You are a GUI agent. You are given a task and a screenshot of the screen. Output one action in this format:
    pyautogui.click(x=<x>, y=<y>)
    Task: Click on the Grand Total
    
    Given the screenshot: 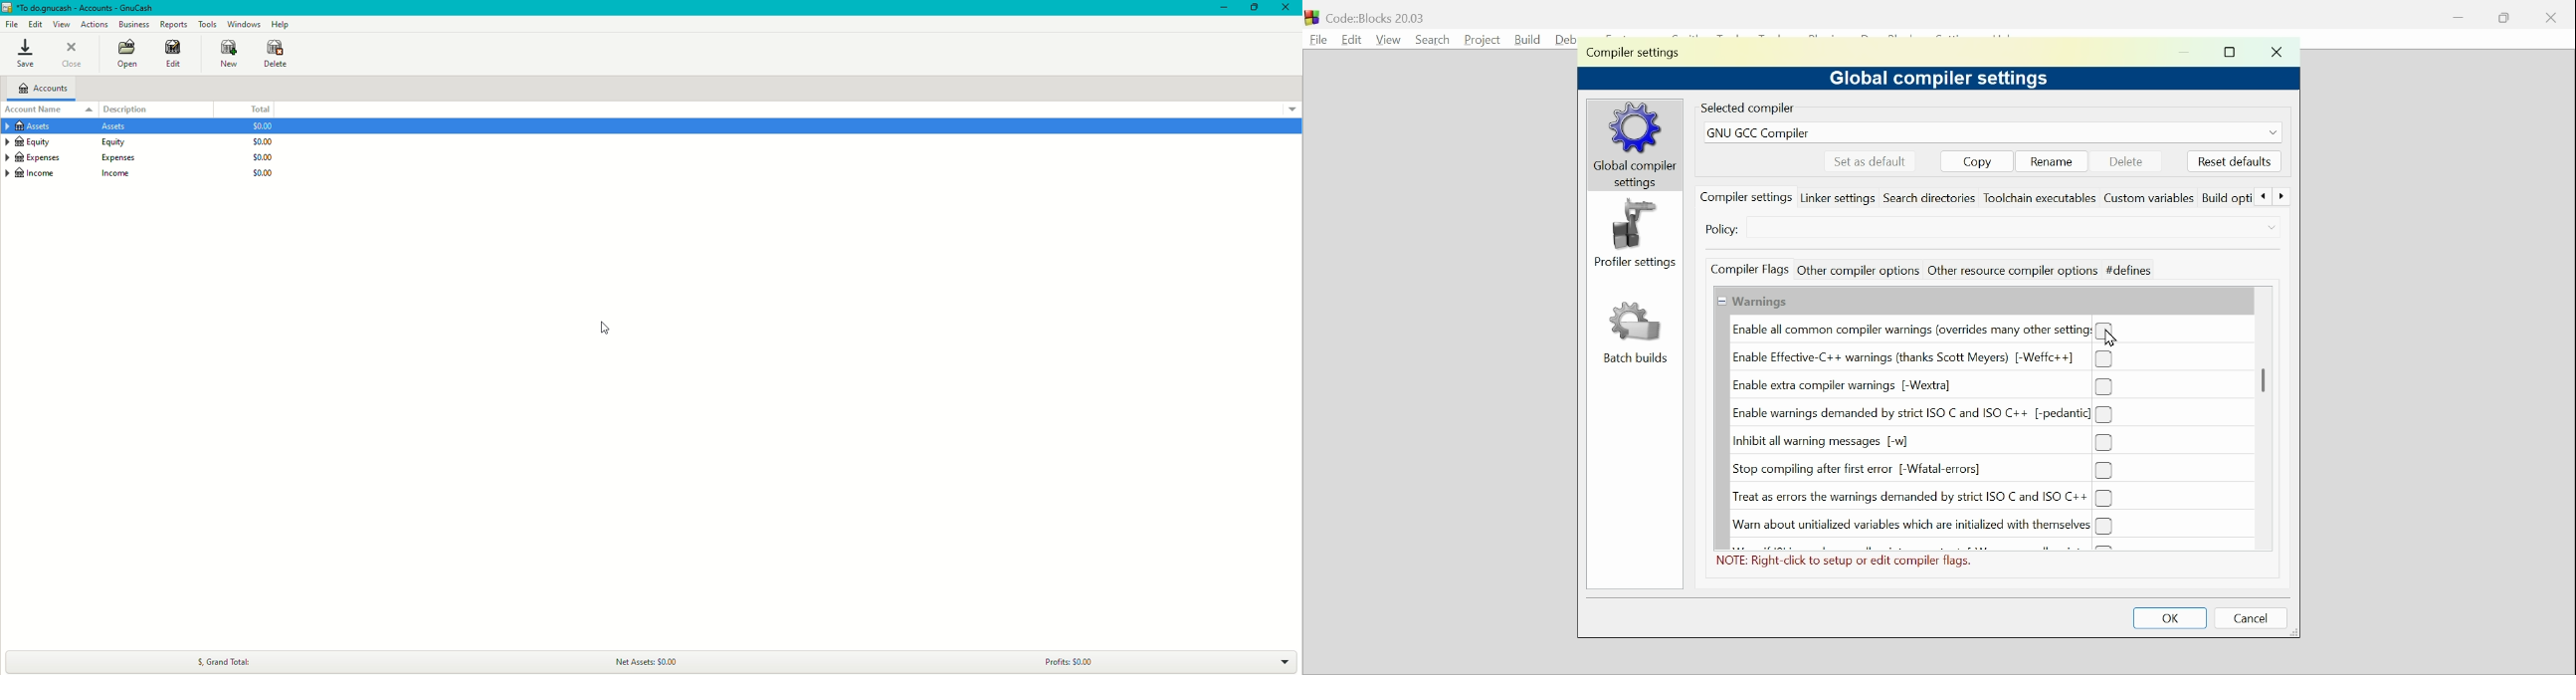 What is the action you would take?
    pyautogui.click(x=222, y=659)
    